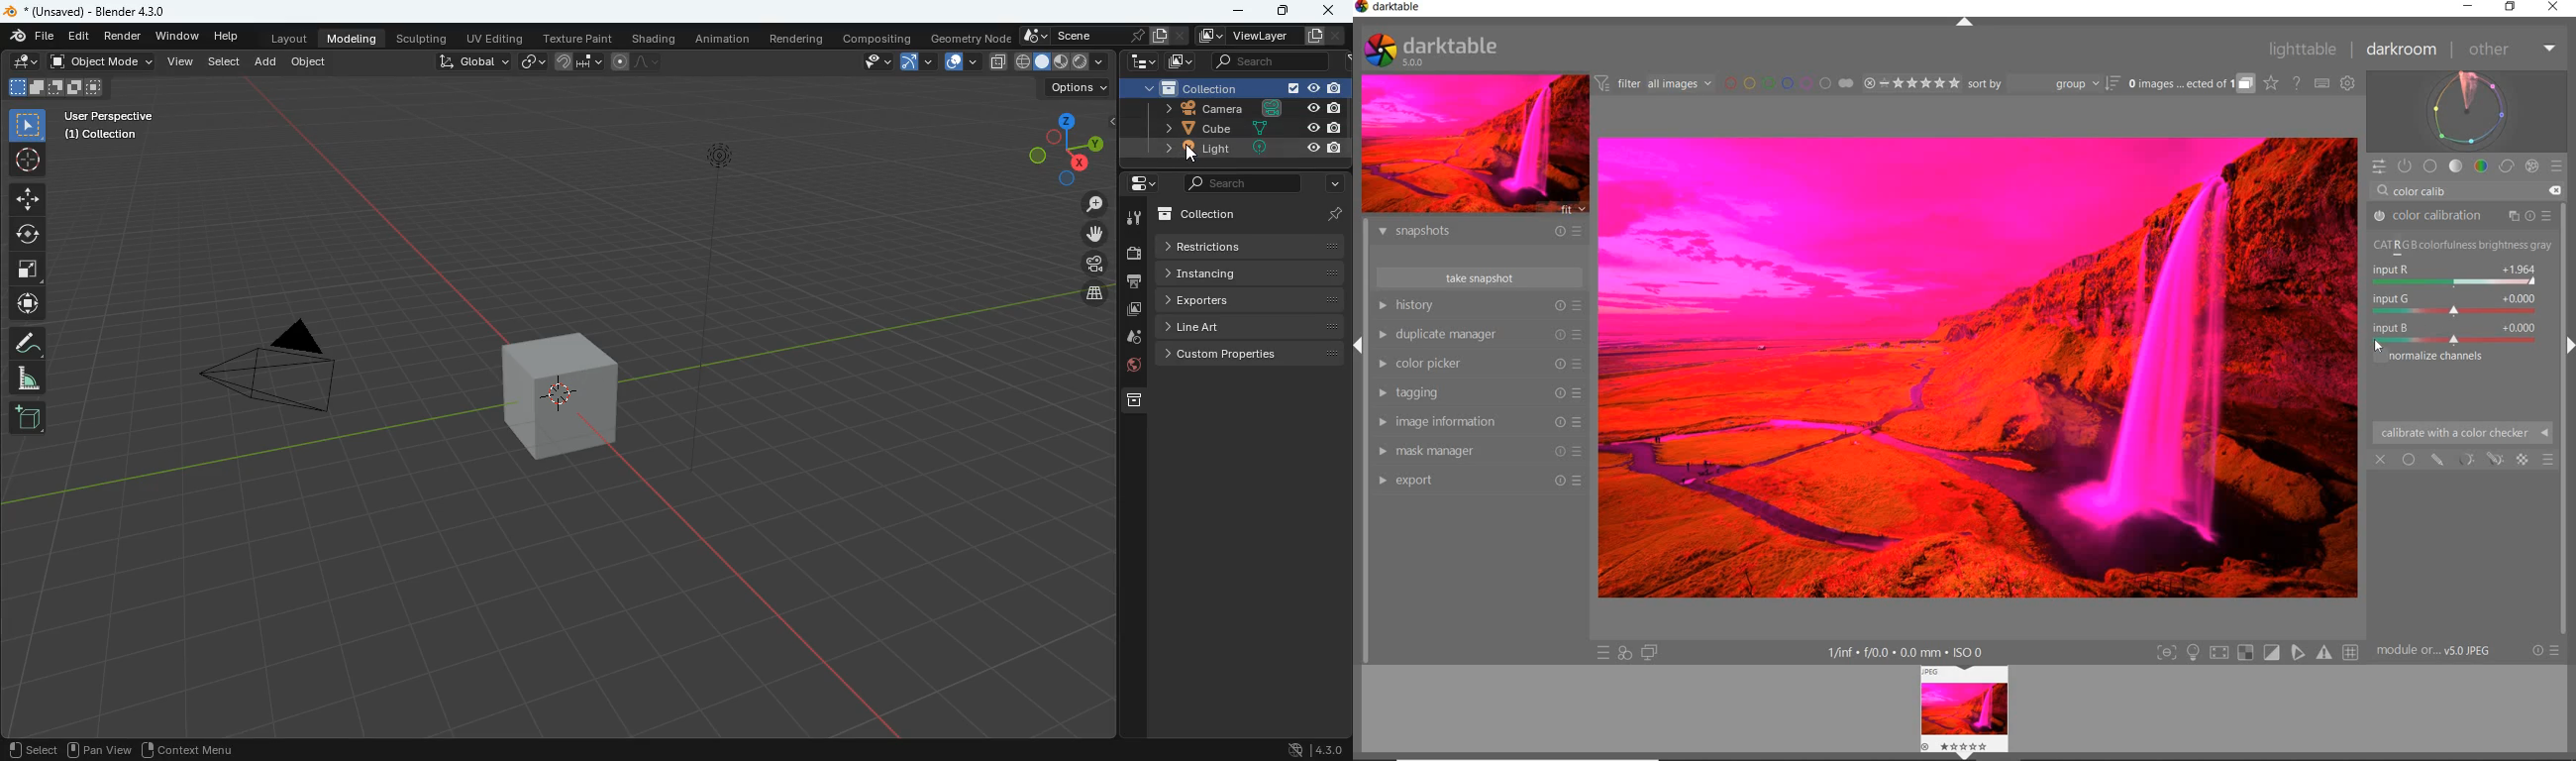 The image size is (2576, 784). I want to click on layout, so click(291, 38).